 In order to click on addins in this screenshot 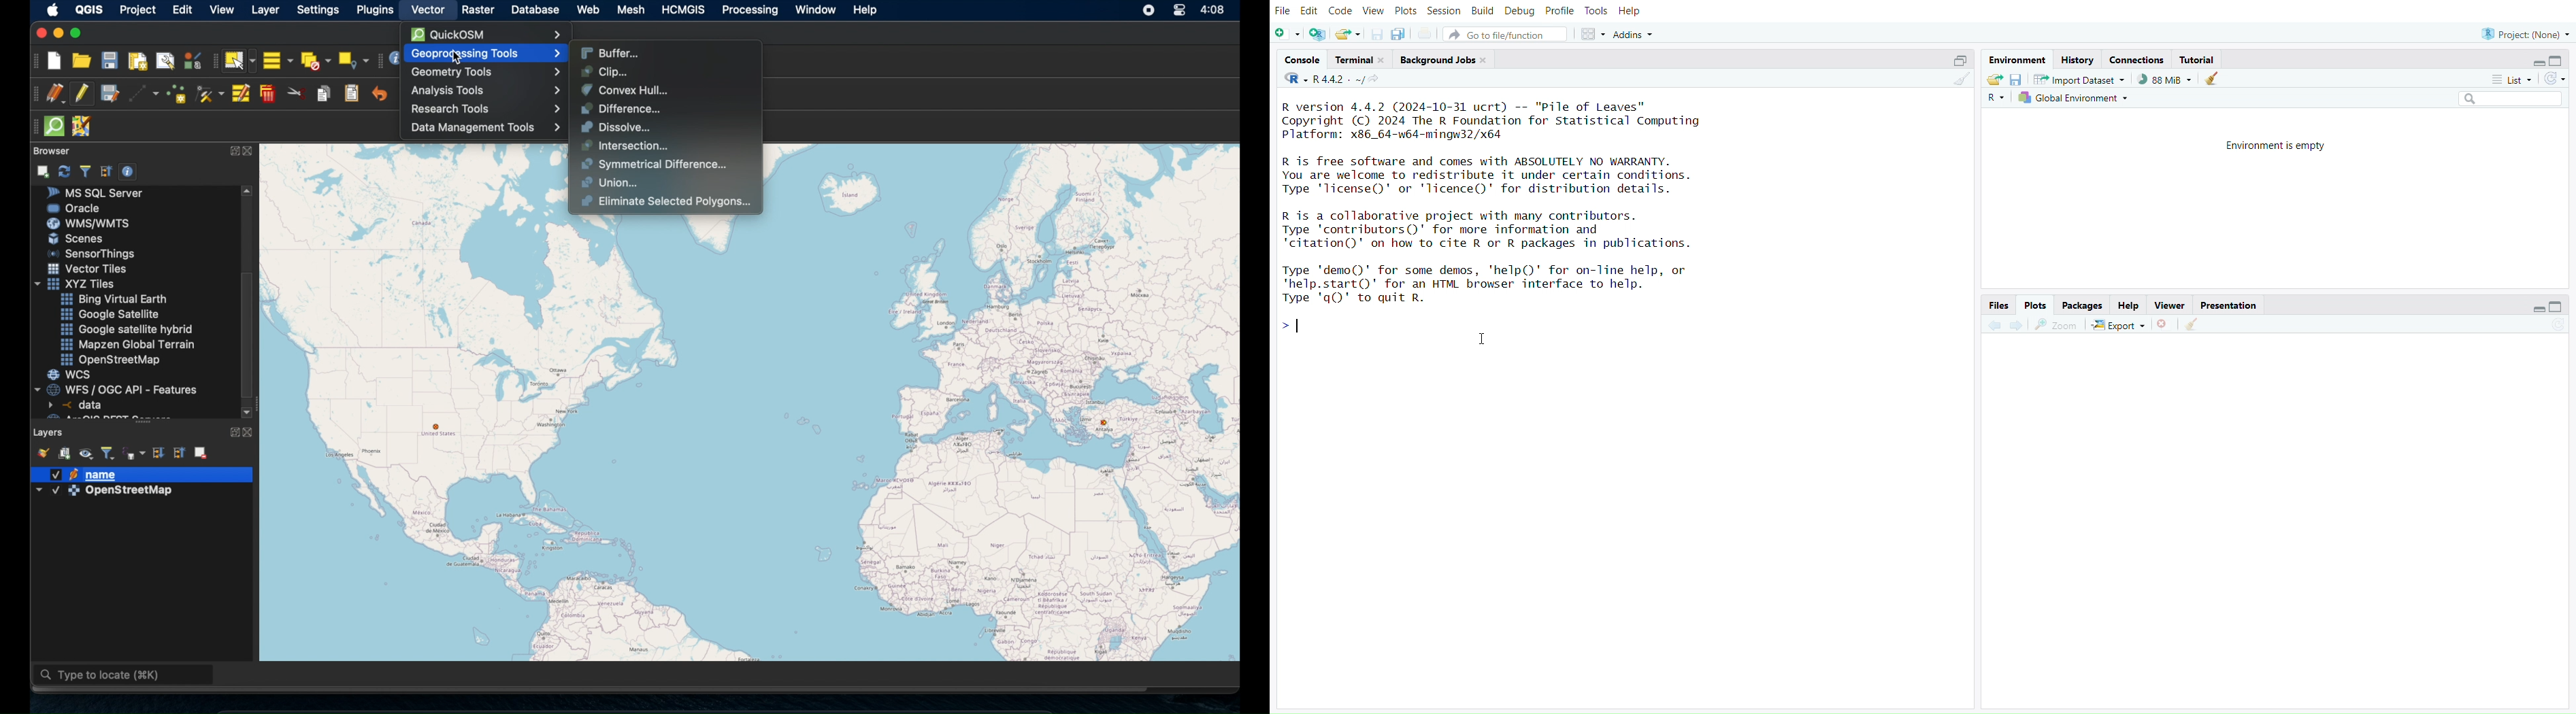, I will do `click(1634, 34)`.